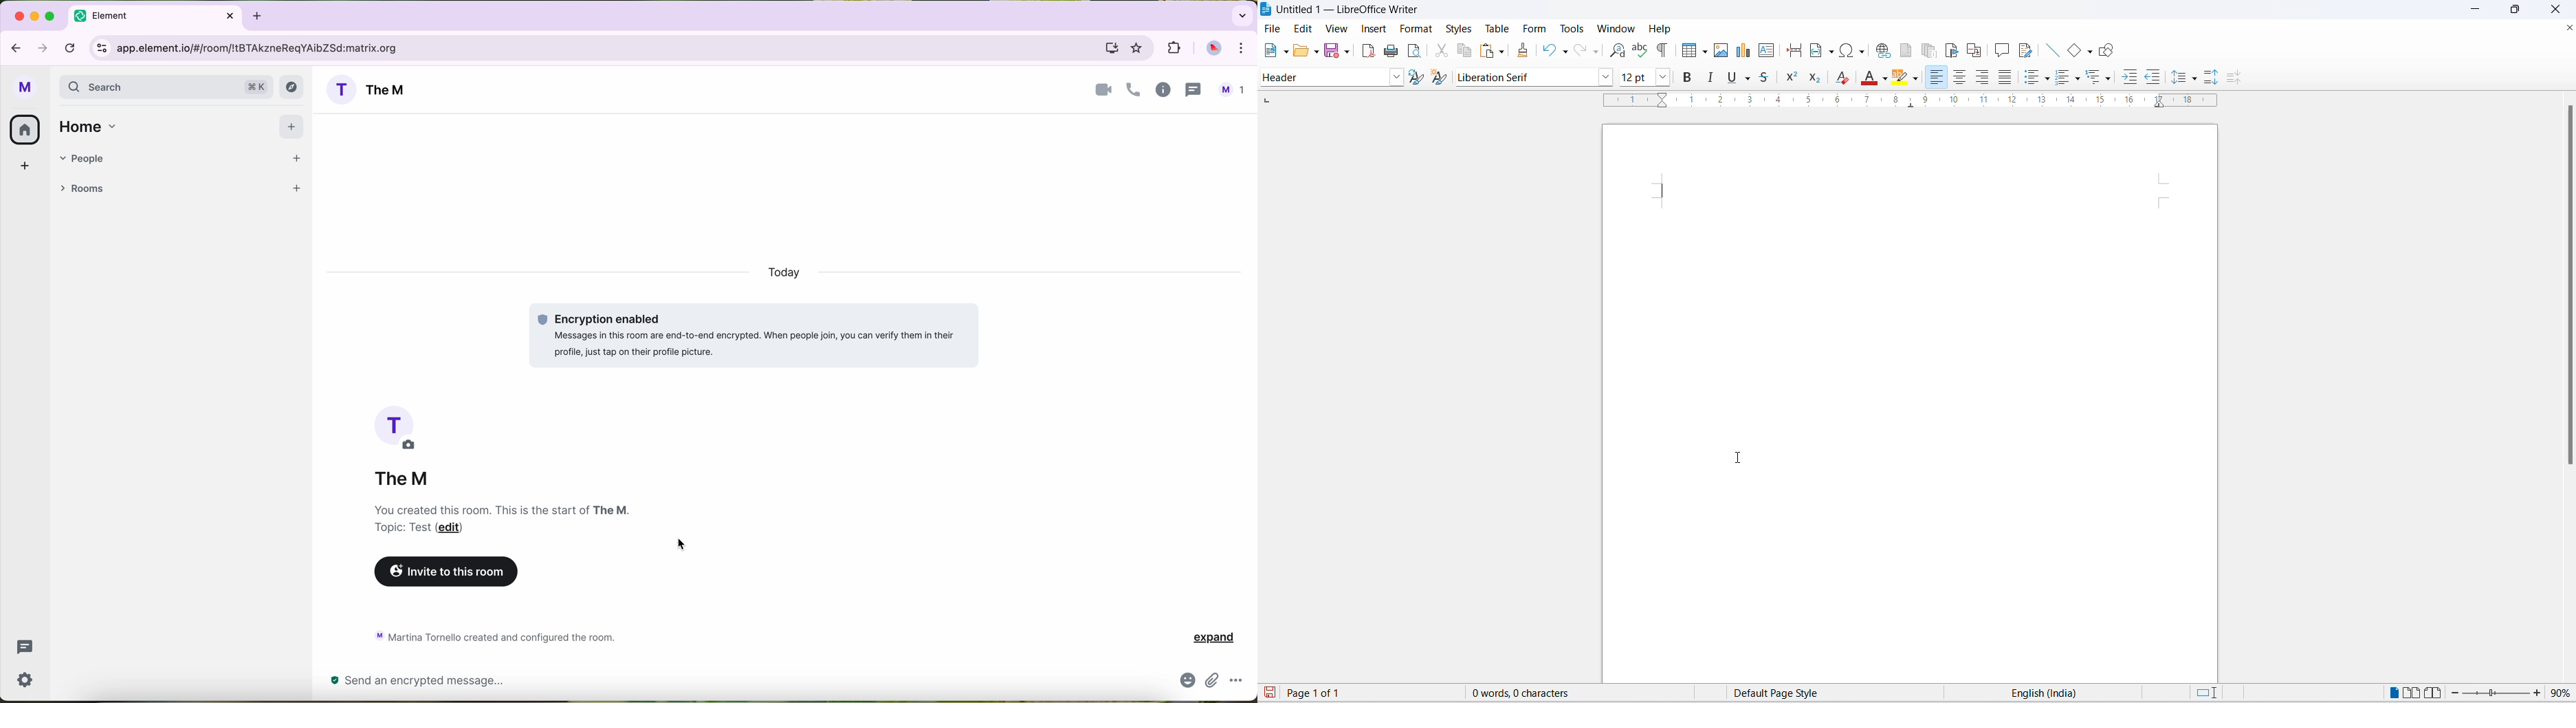  What do you see at coordinates (1270, 51) in the screenshot?
I see `new file` at bounding box center [1270, 51].